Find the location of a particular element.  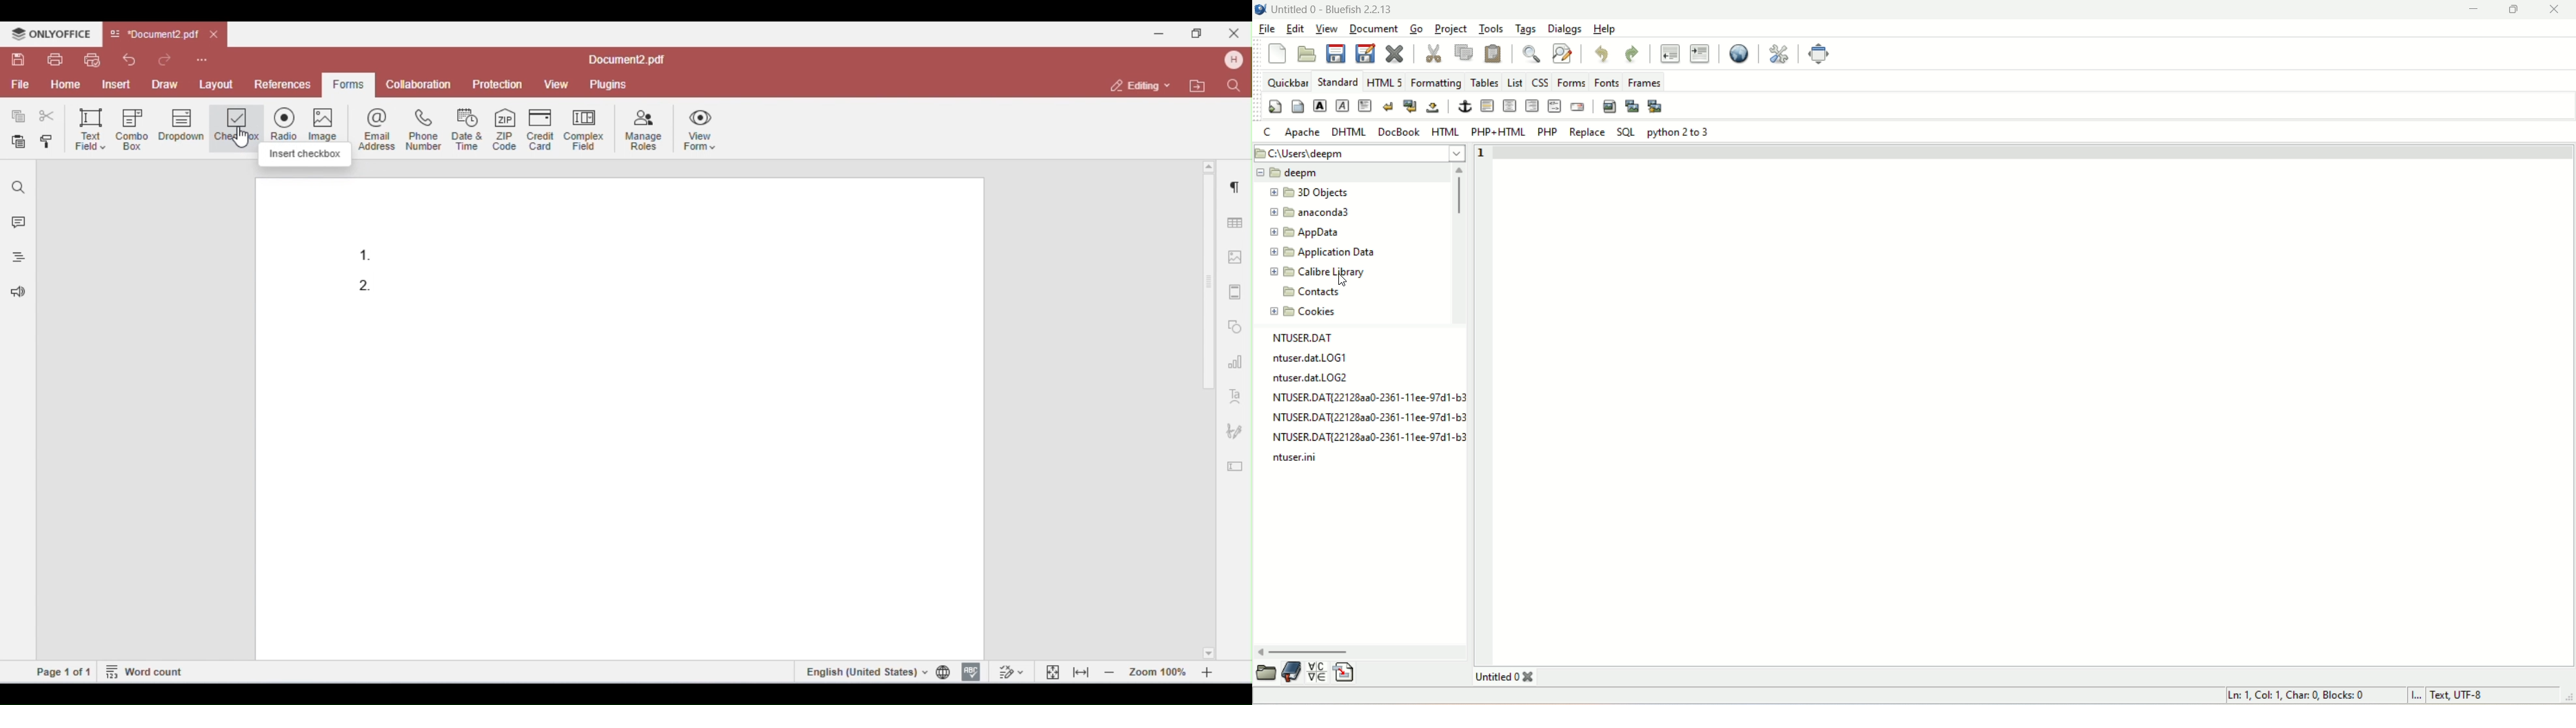

calibre is located at coordinates (1320, 272).